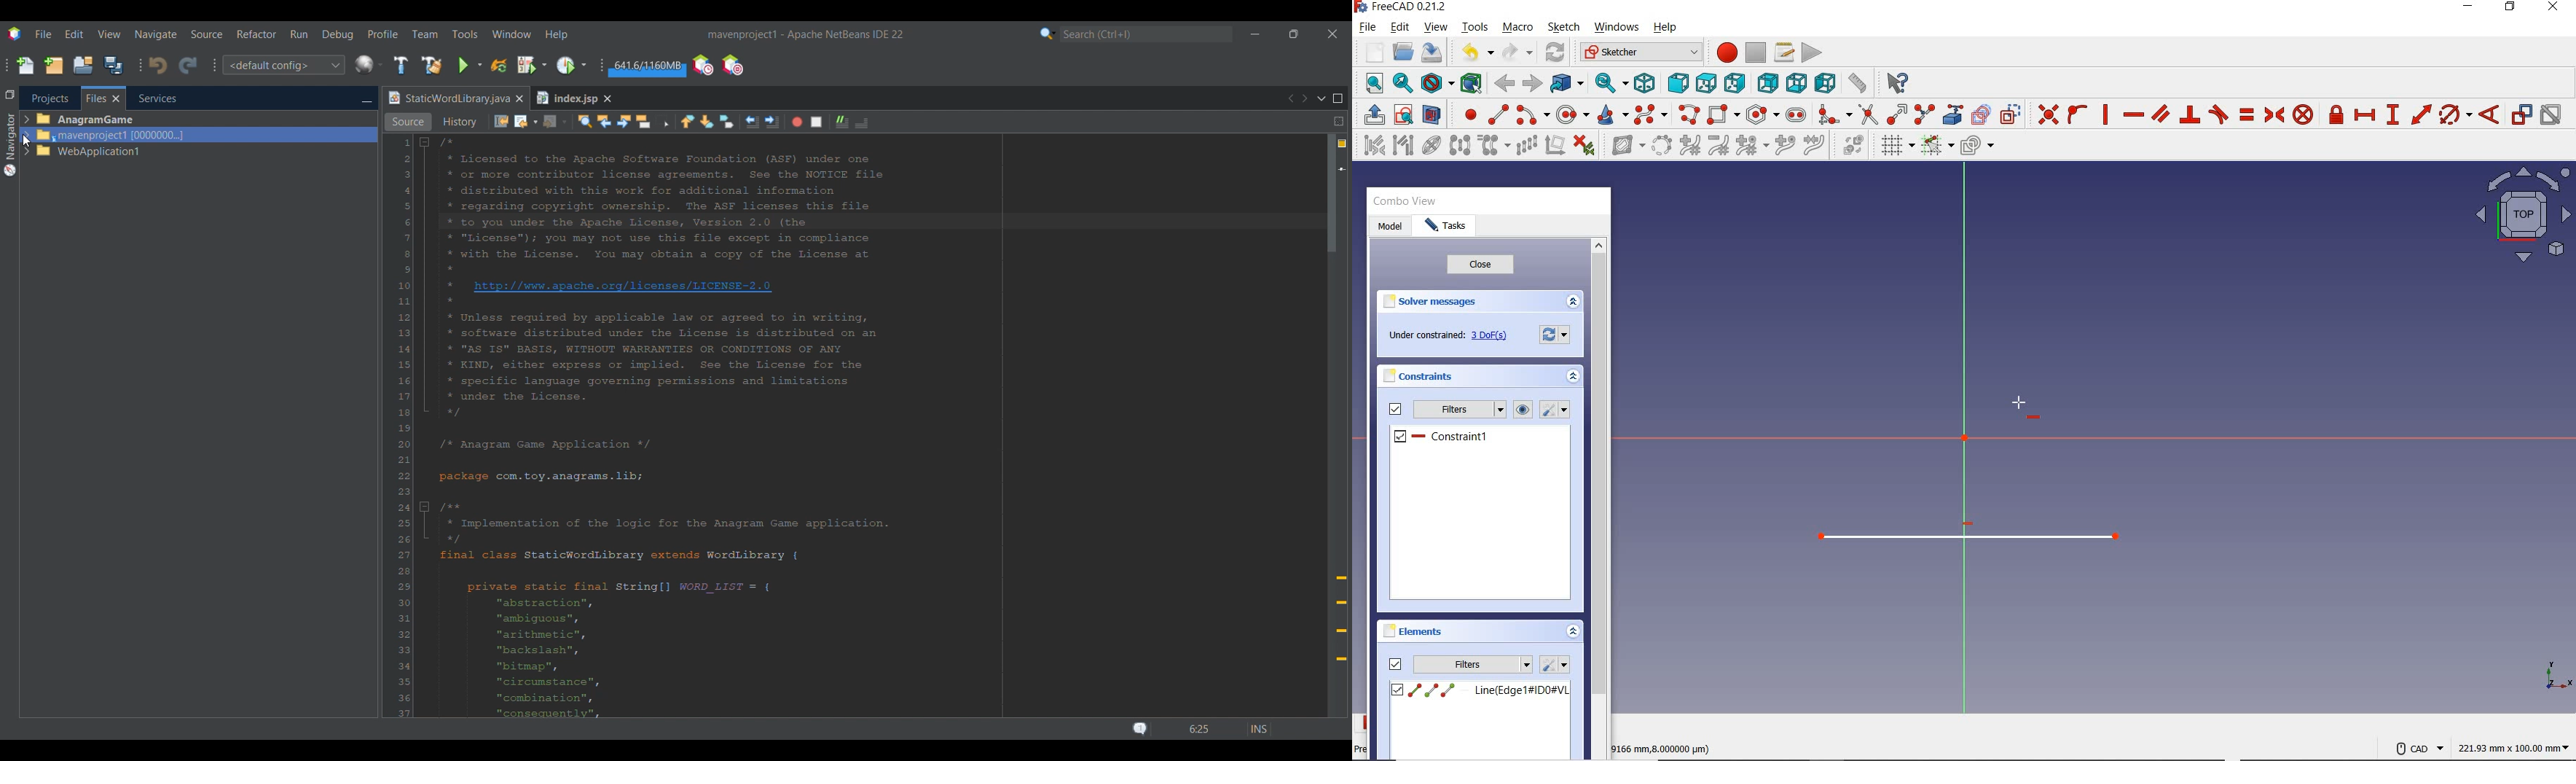 Image resolution: width=2576 pixels, height=784 pixels. What do you see at coordinates (1599, 468) in the screenshot?
I see `scrollbar` at bounding box center [1599, 468].